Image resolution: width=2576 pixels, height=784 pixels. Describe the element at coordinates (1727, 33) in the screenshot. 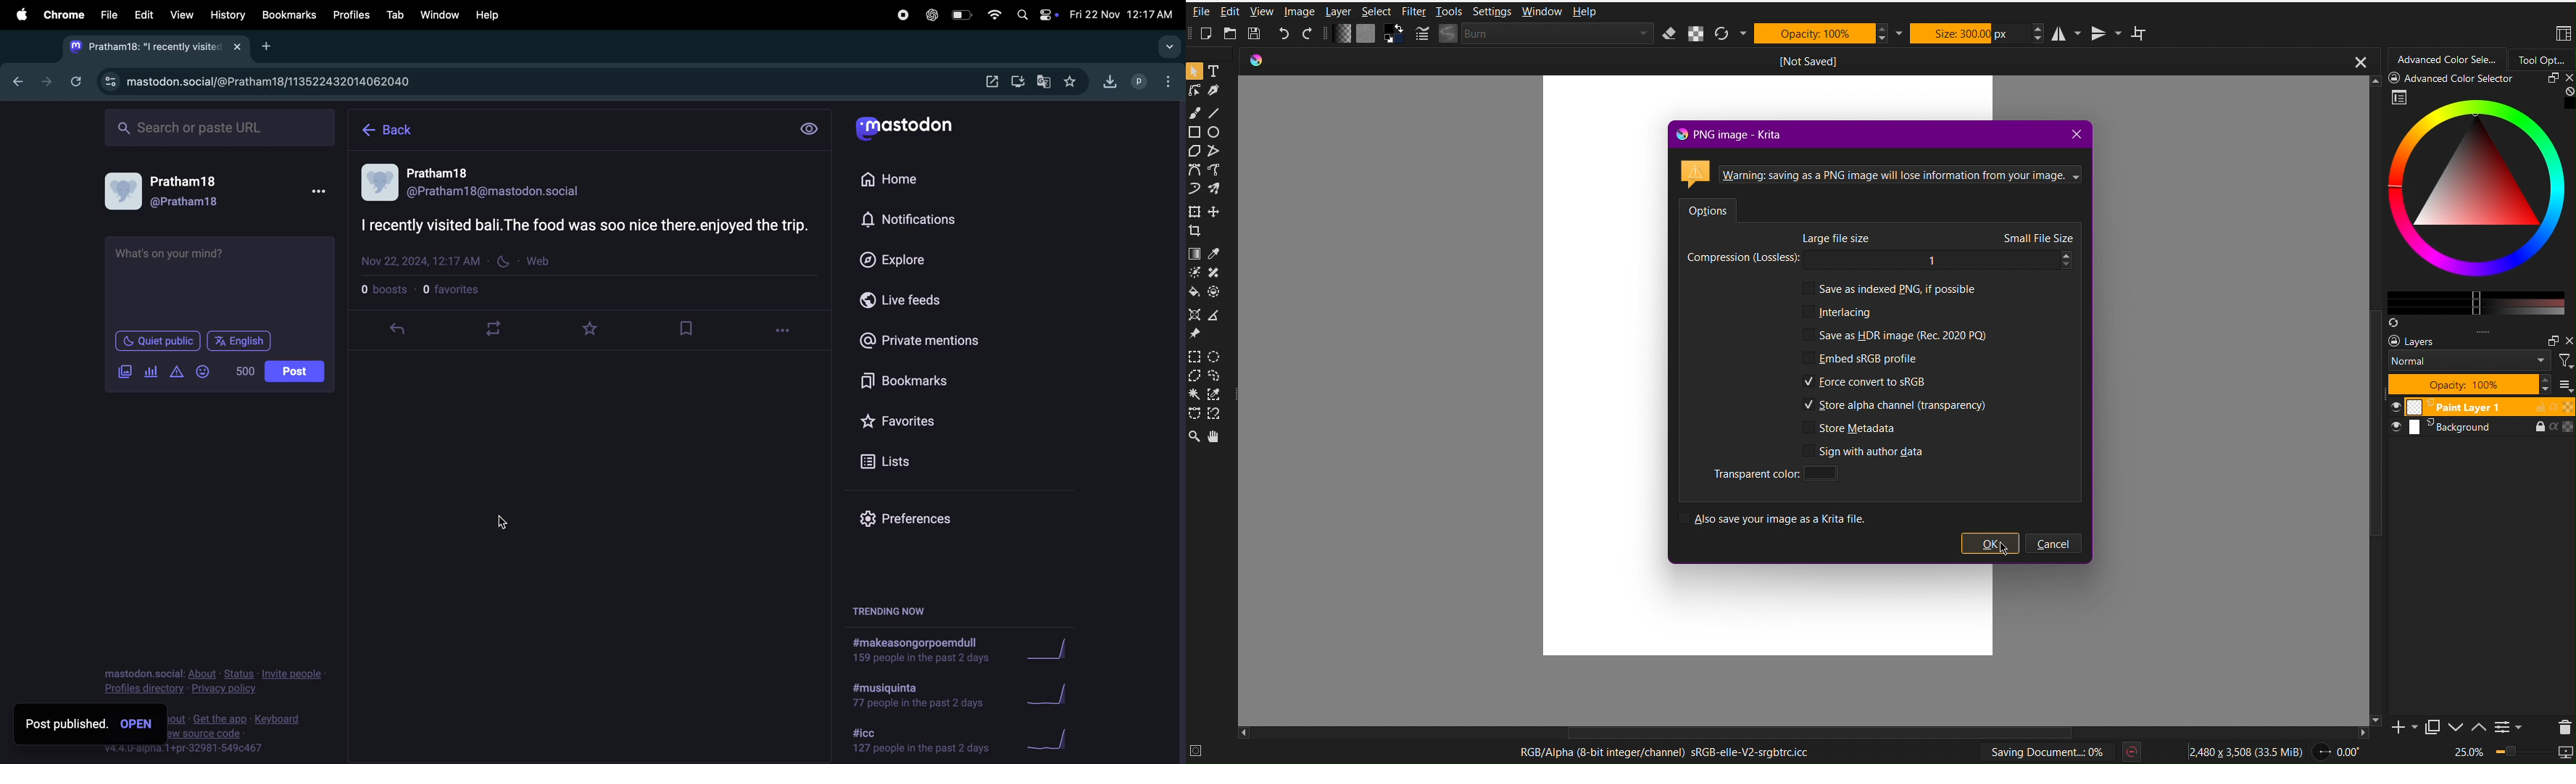

I see `Refresh` at that location.